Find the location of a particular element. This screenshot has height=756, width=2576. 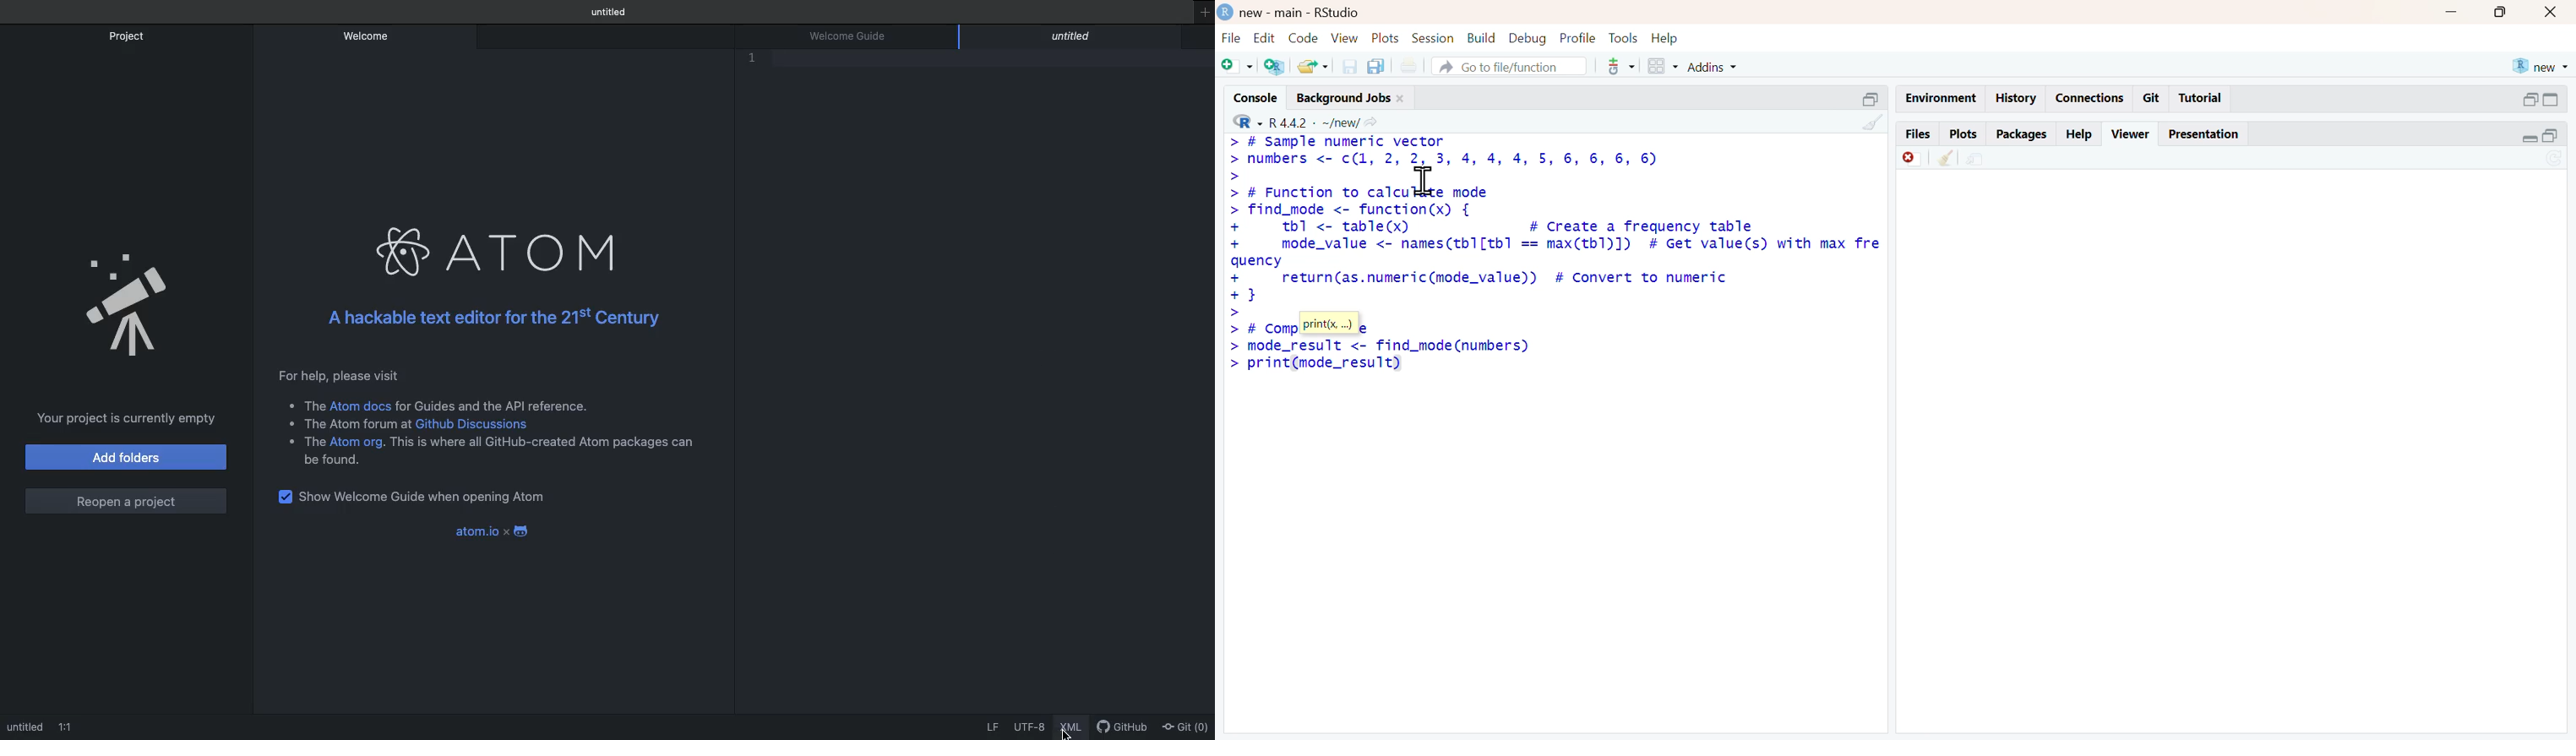

code is located at coordinates (1304, 38).